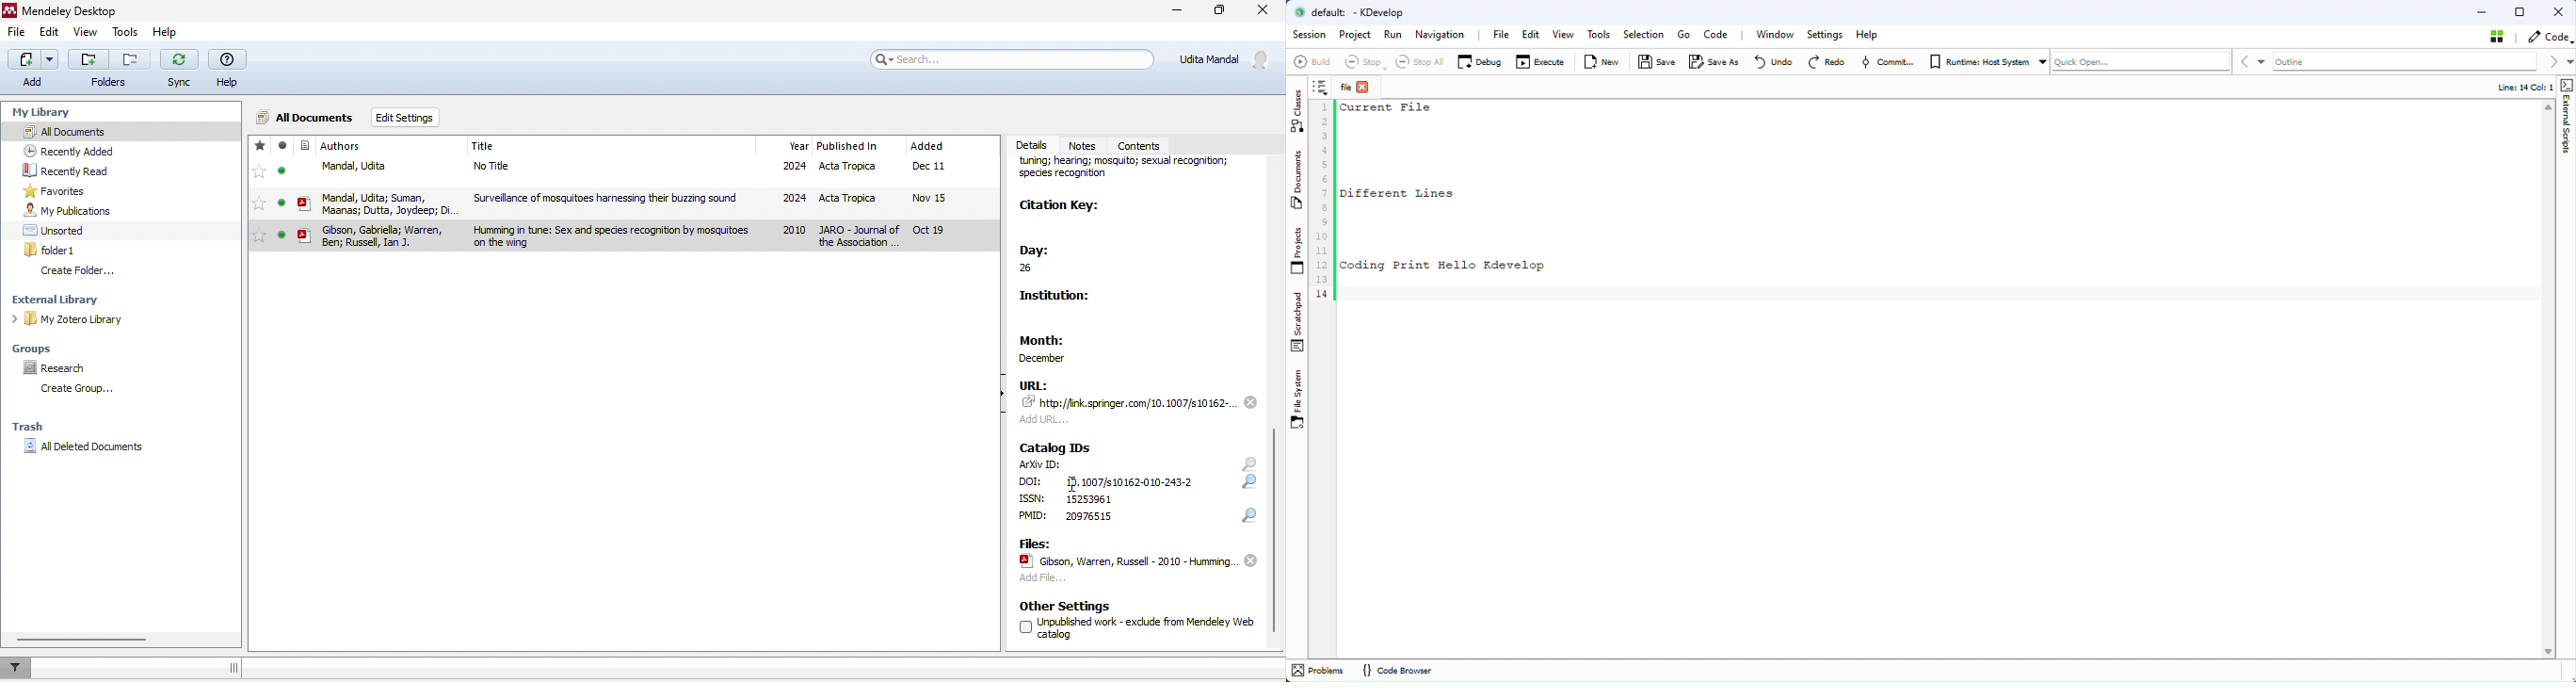  Describe the element at coordinates (1127, 480) in the screenshot. I see `id` at that location.